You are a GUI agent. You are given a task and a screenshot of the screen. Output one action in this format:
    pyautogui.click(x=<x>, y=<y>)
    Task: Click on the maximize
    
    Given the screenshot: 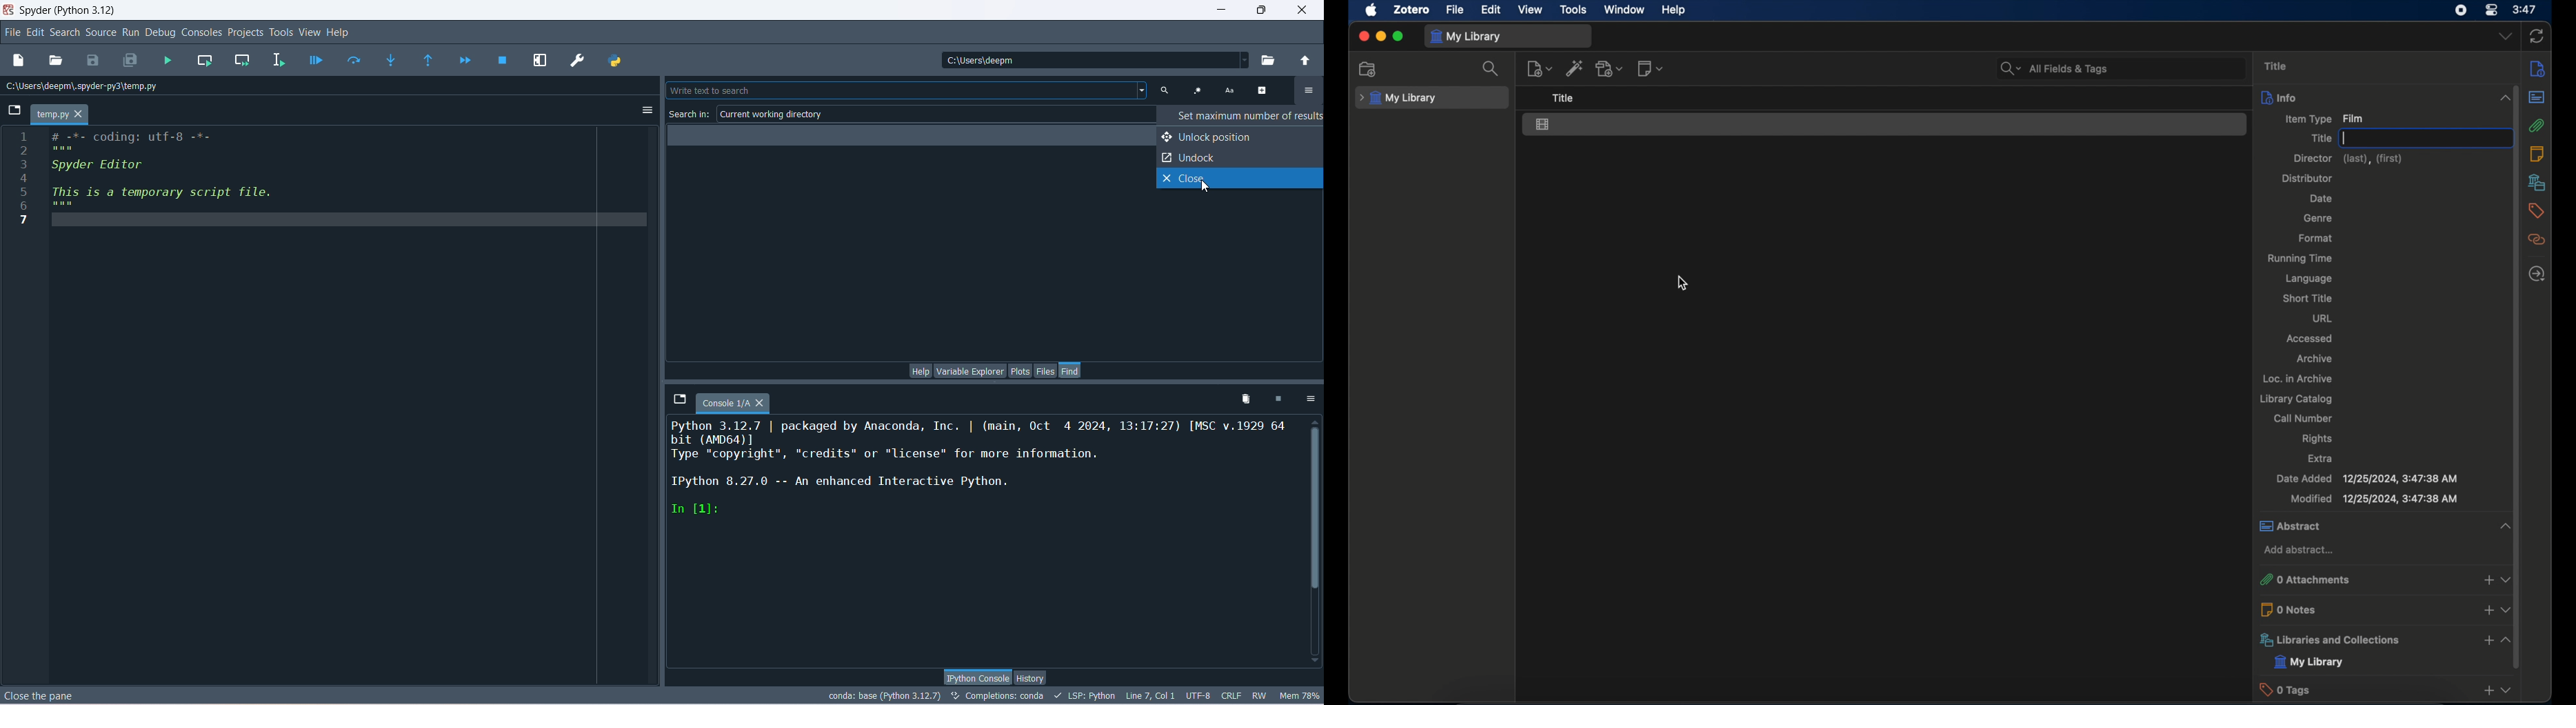 What is the action you would take?
    pyautogui.click(x=1261, y=10)
    